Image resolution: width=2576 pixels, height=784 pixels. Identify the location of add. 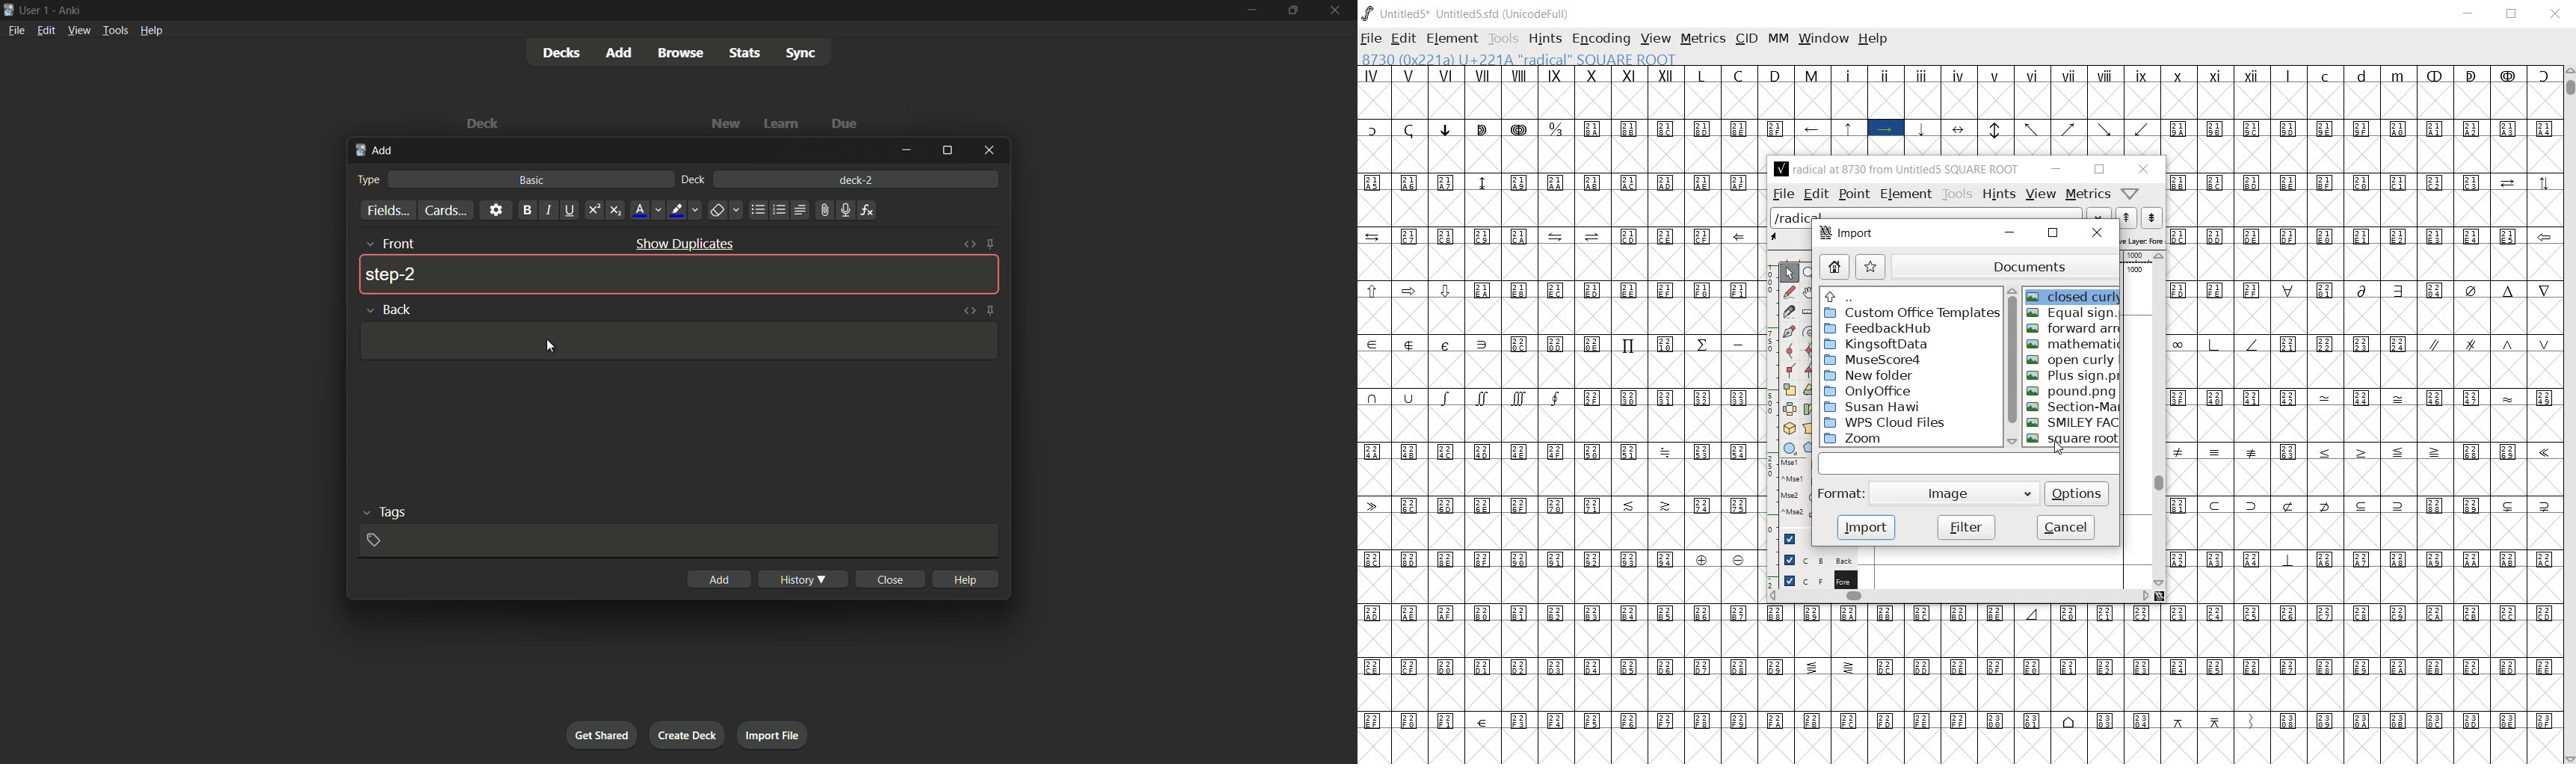
(618, 52).